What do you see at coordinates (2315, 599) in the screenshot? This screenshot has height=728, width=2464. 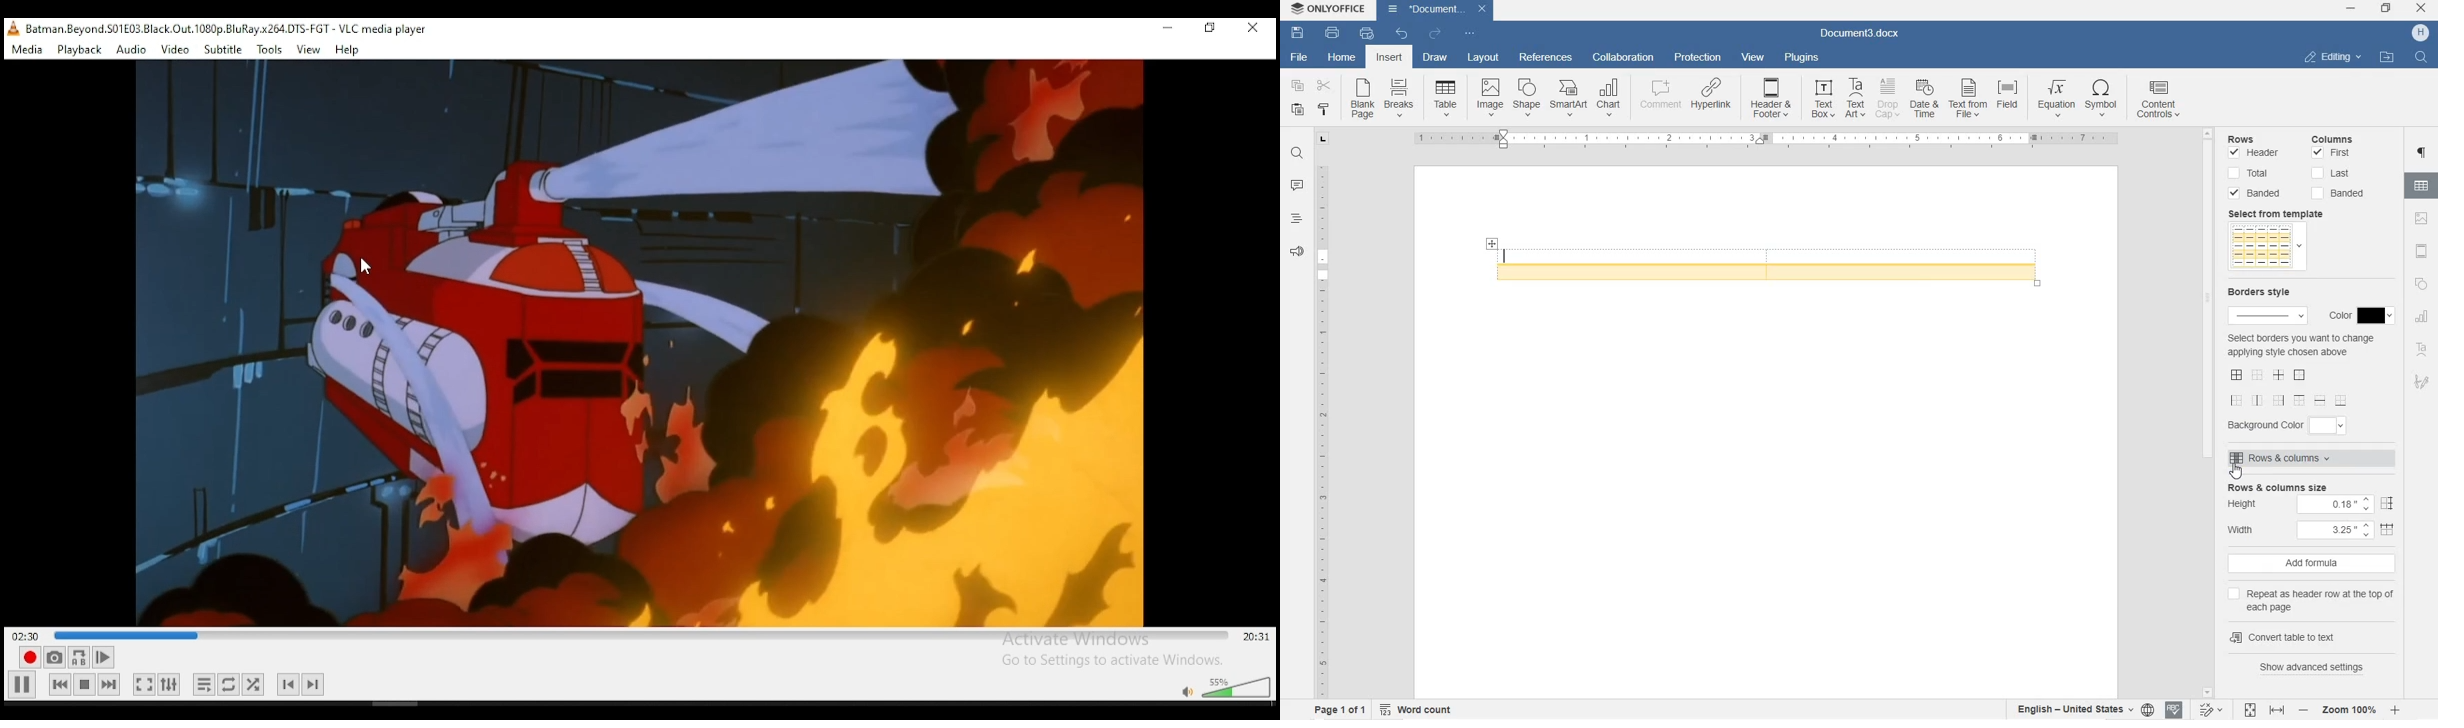 I see `repeat as header row at the top of each page` at bounding box center [2315, 599].